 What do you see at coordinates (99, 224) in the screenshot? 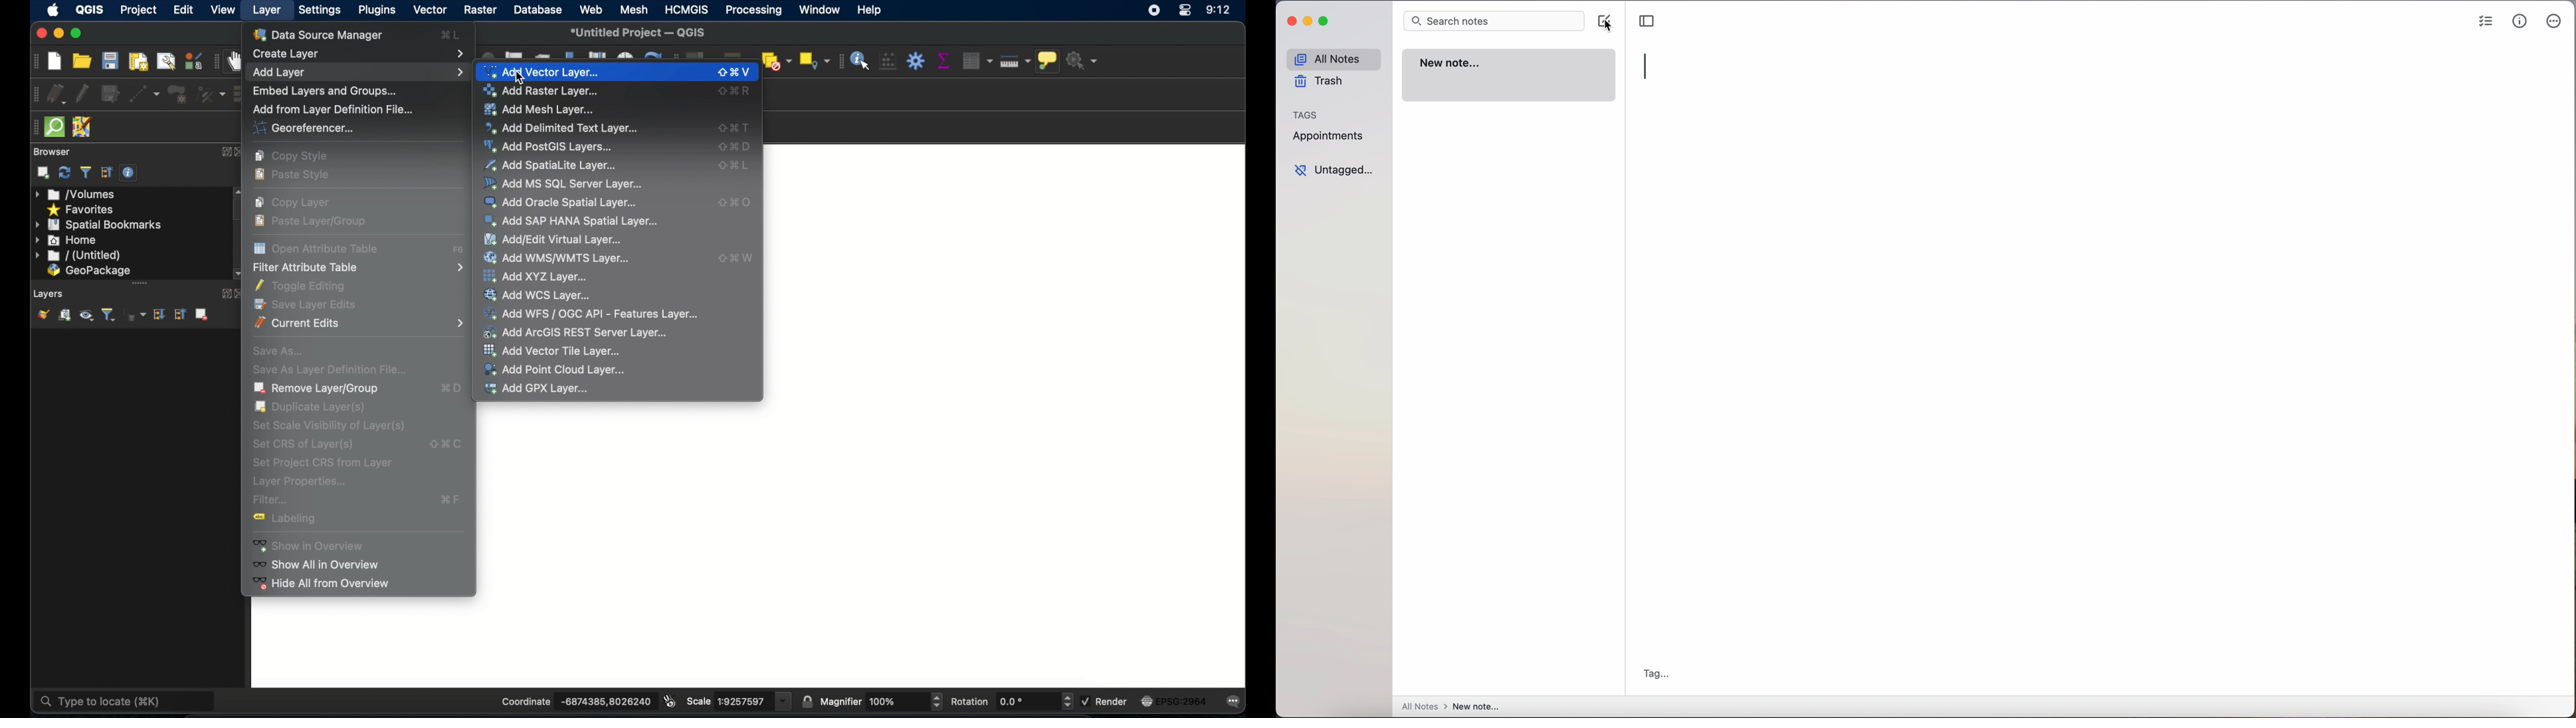
I see `spatial bookmarks` at bounding box center [99, 224].